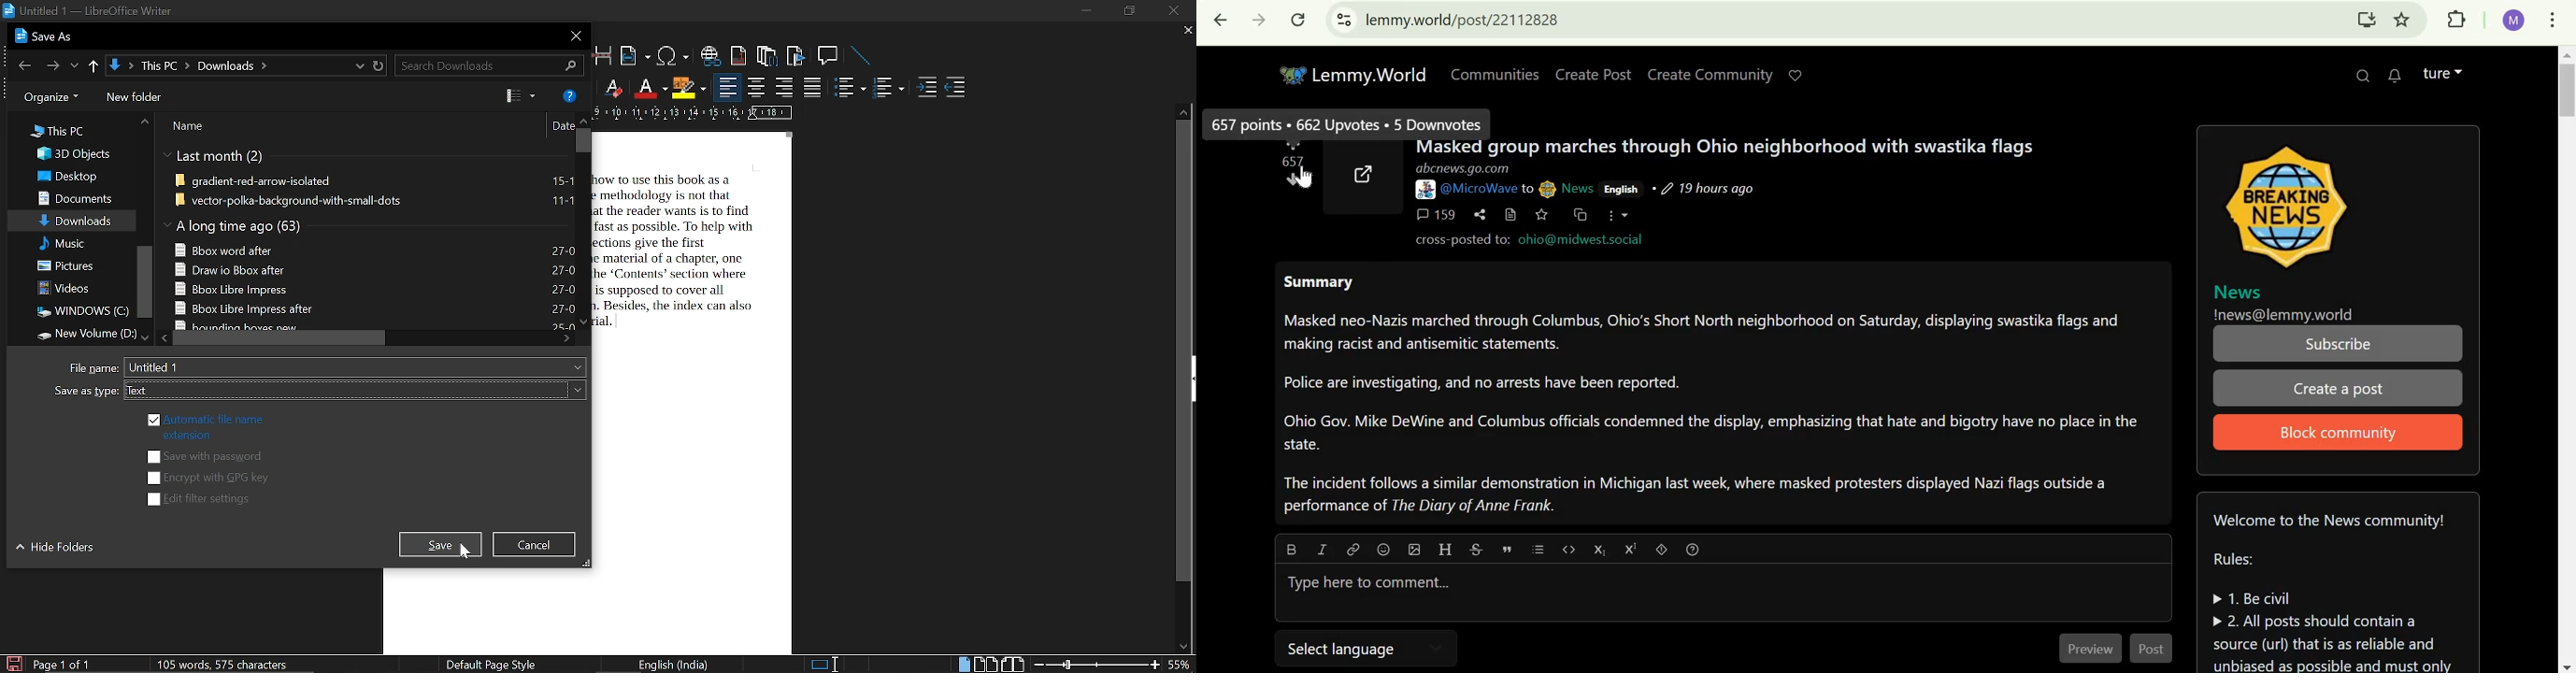 This screenshot has height=700, width=2576. I want to click on superscript, so click(1629, 549).